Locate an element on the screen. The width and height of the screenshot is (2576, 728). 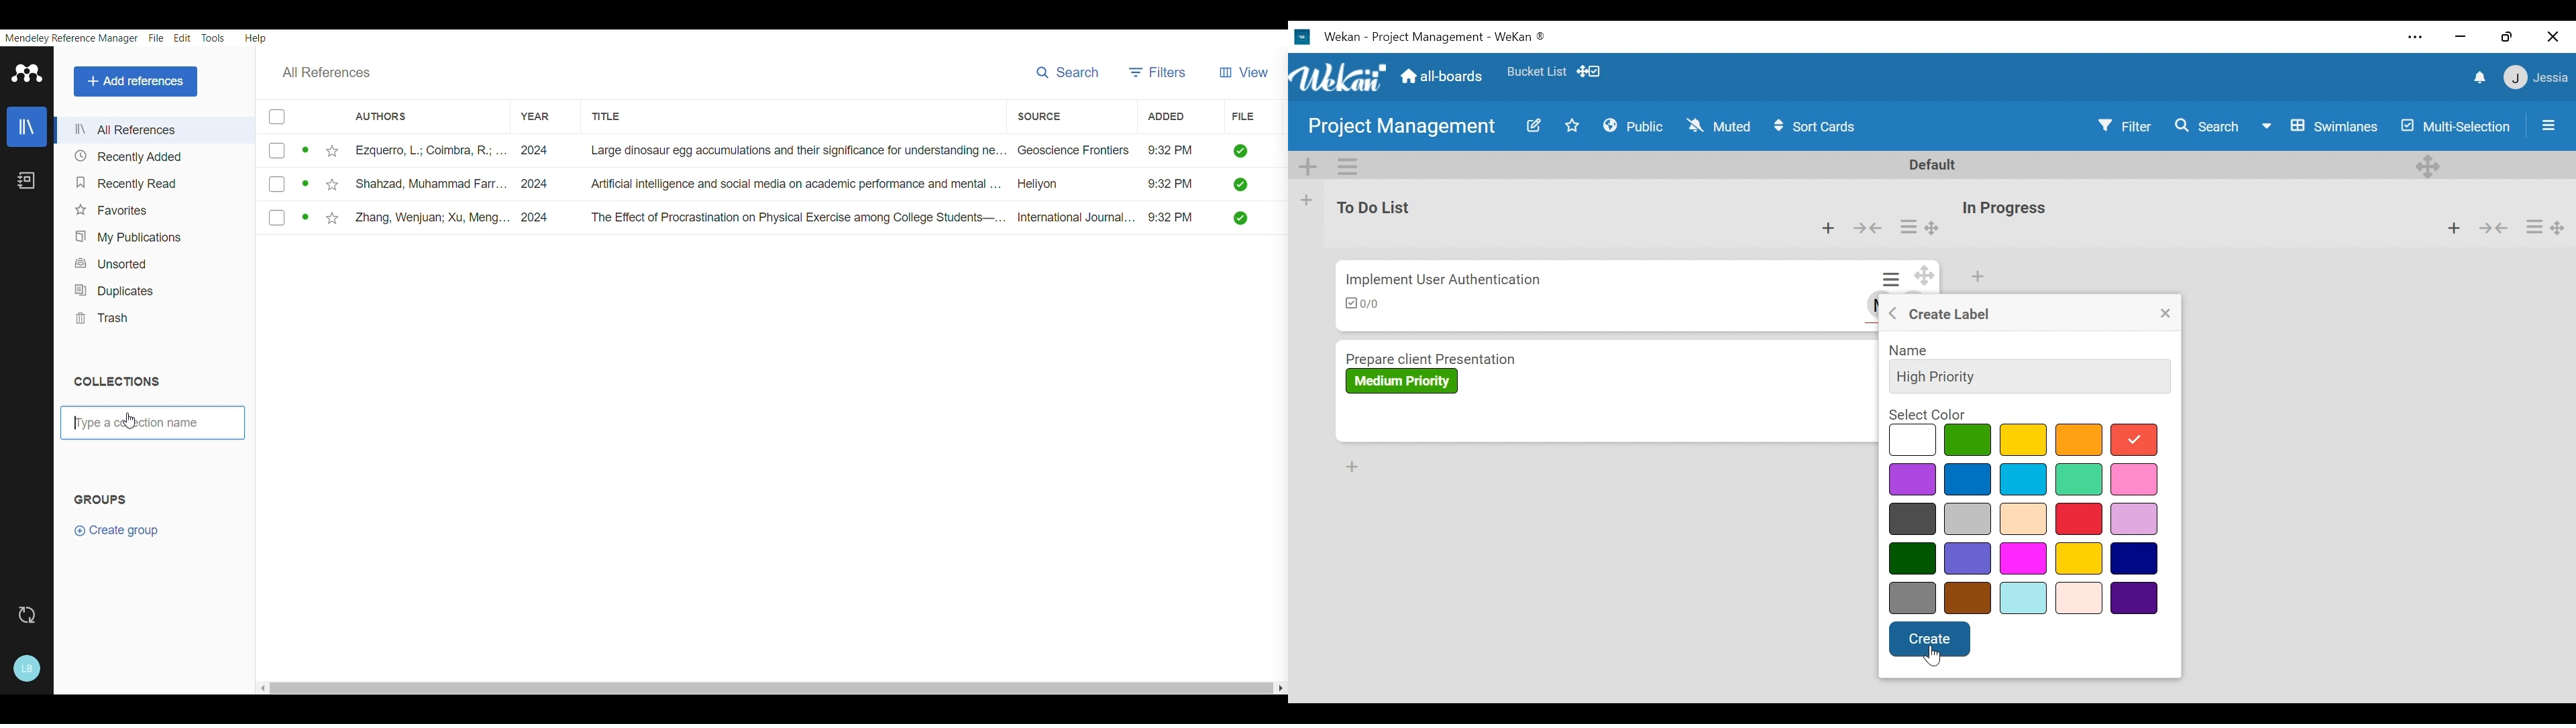
ADDED is located at coordinates (1161, 117).